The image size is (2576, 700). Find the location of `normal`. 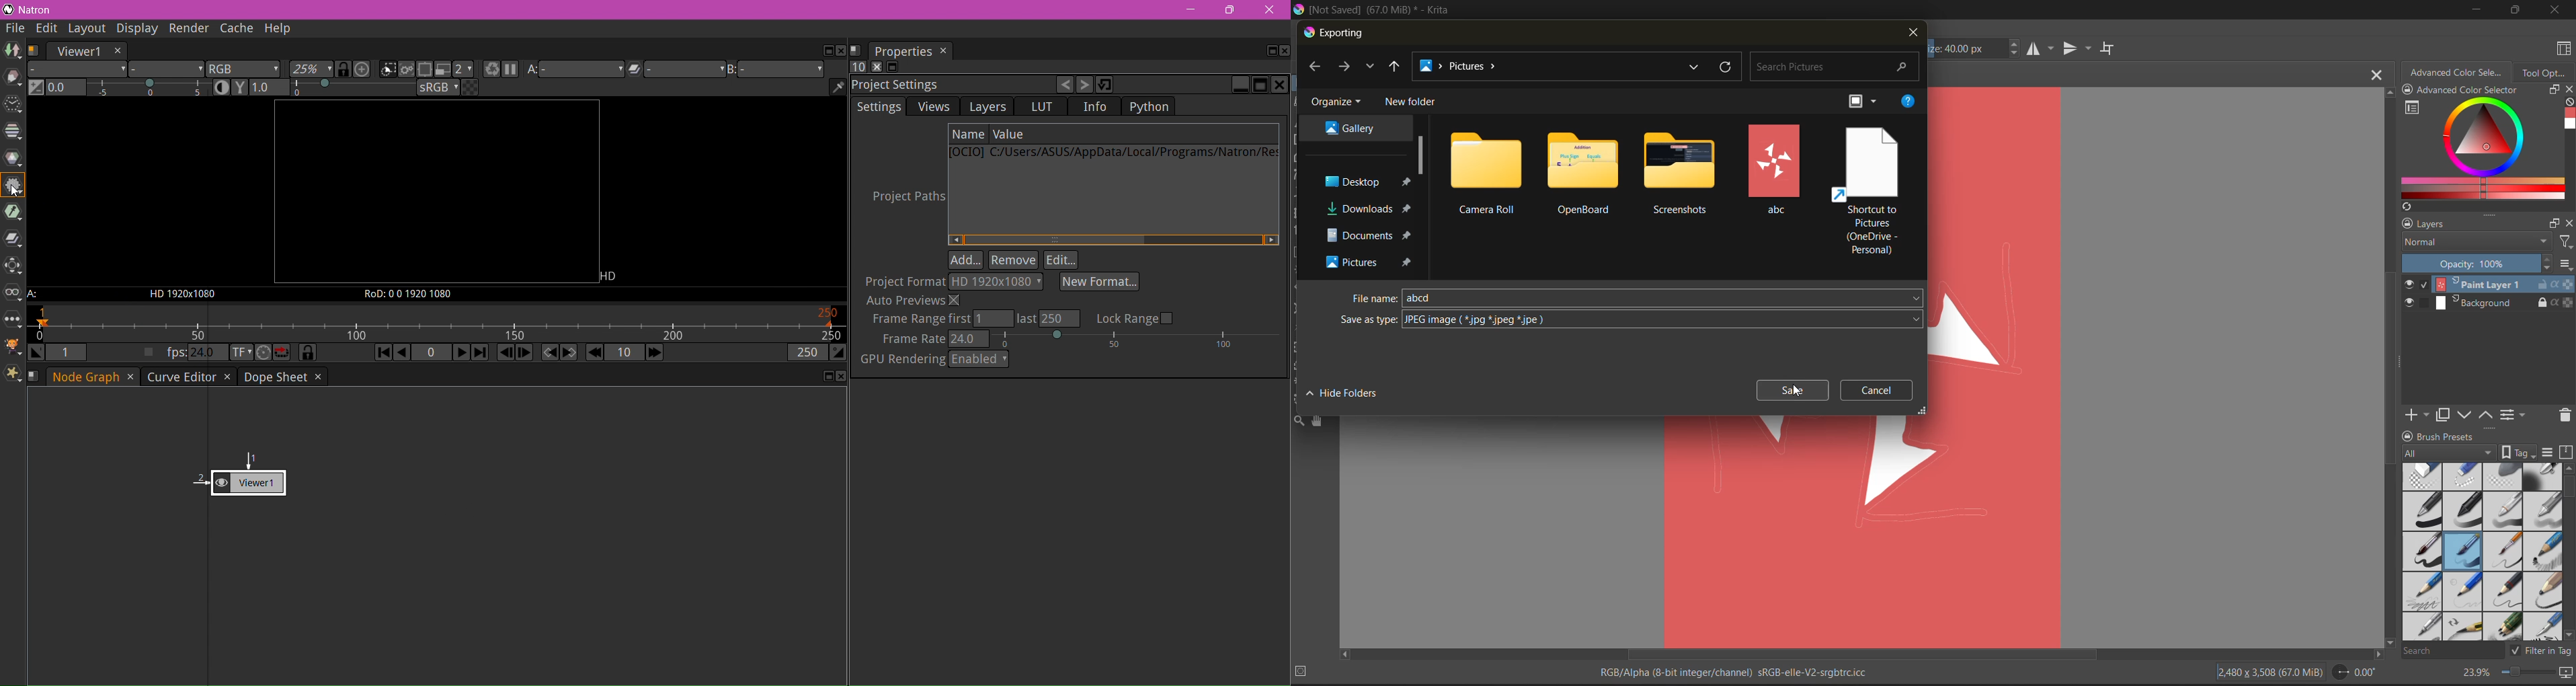

normal is located at coordinates (2475, 246).